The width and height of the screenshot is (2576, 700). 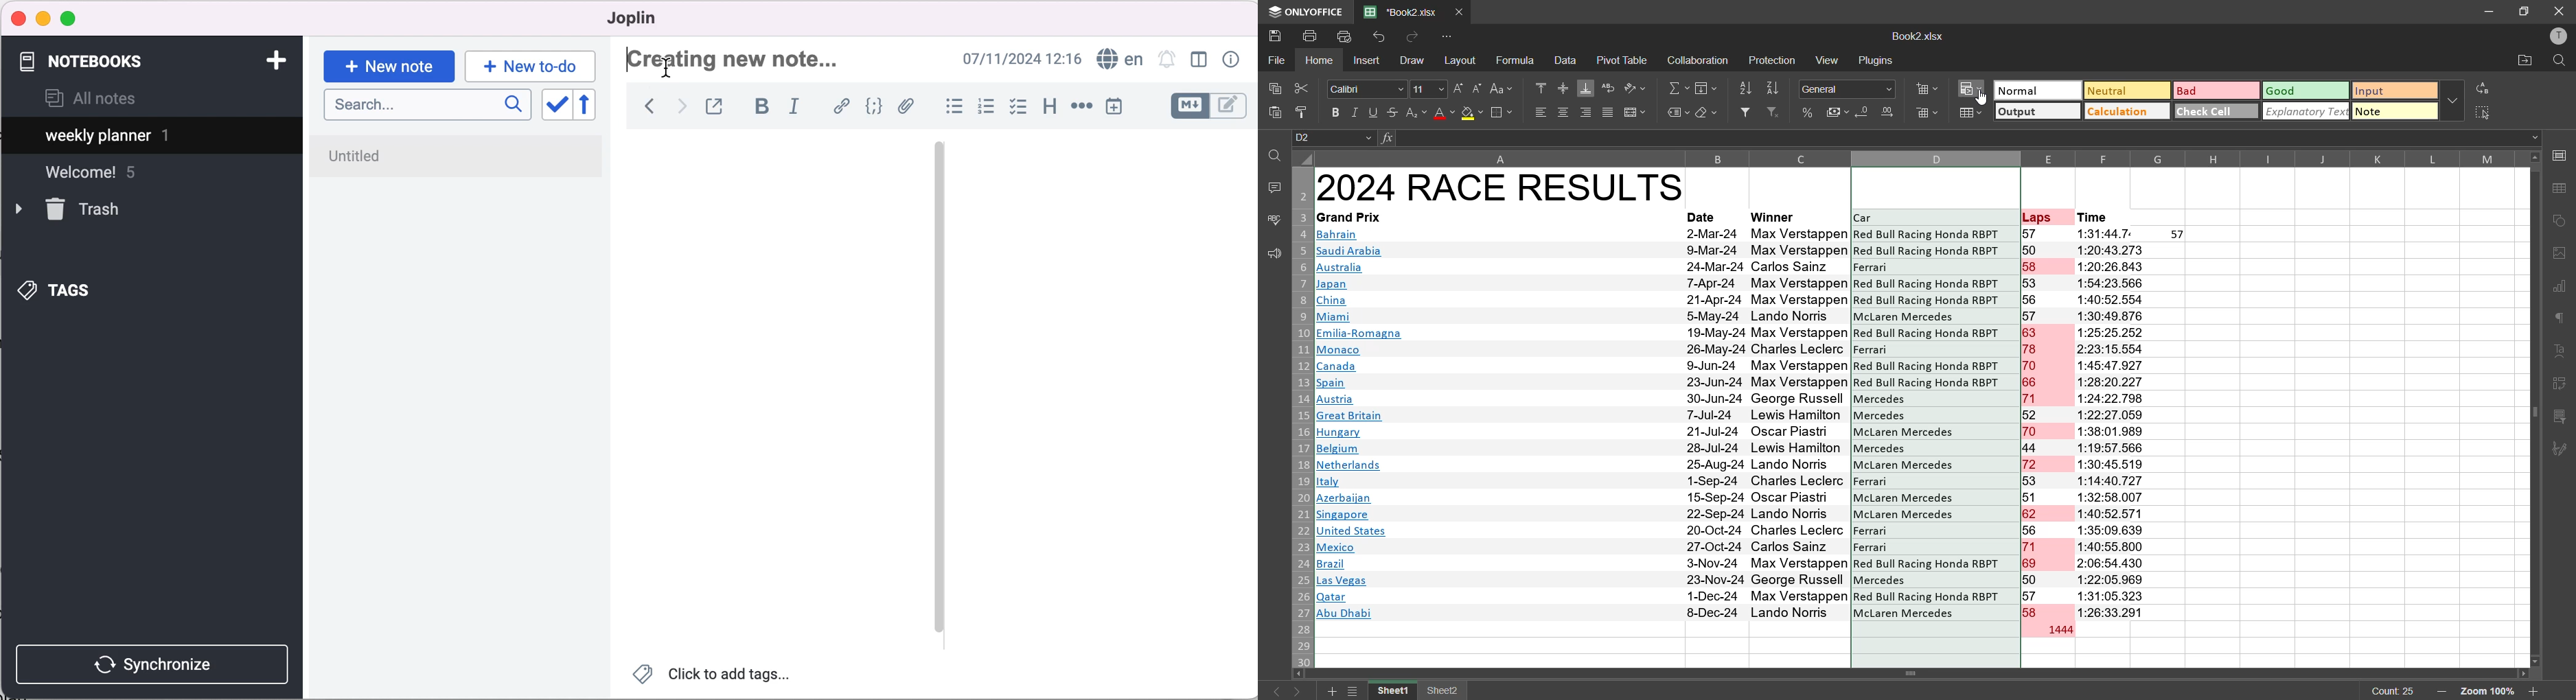 I want to click on fx, so click(x=1389, y=138).